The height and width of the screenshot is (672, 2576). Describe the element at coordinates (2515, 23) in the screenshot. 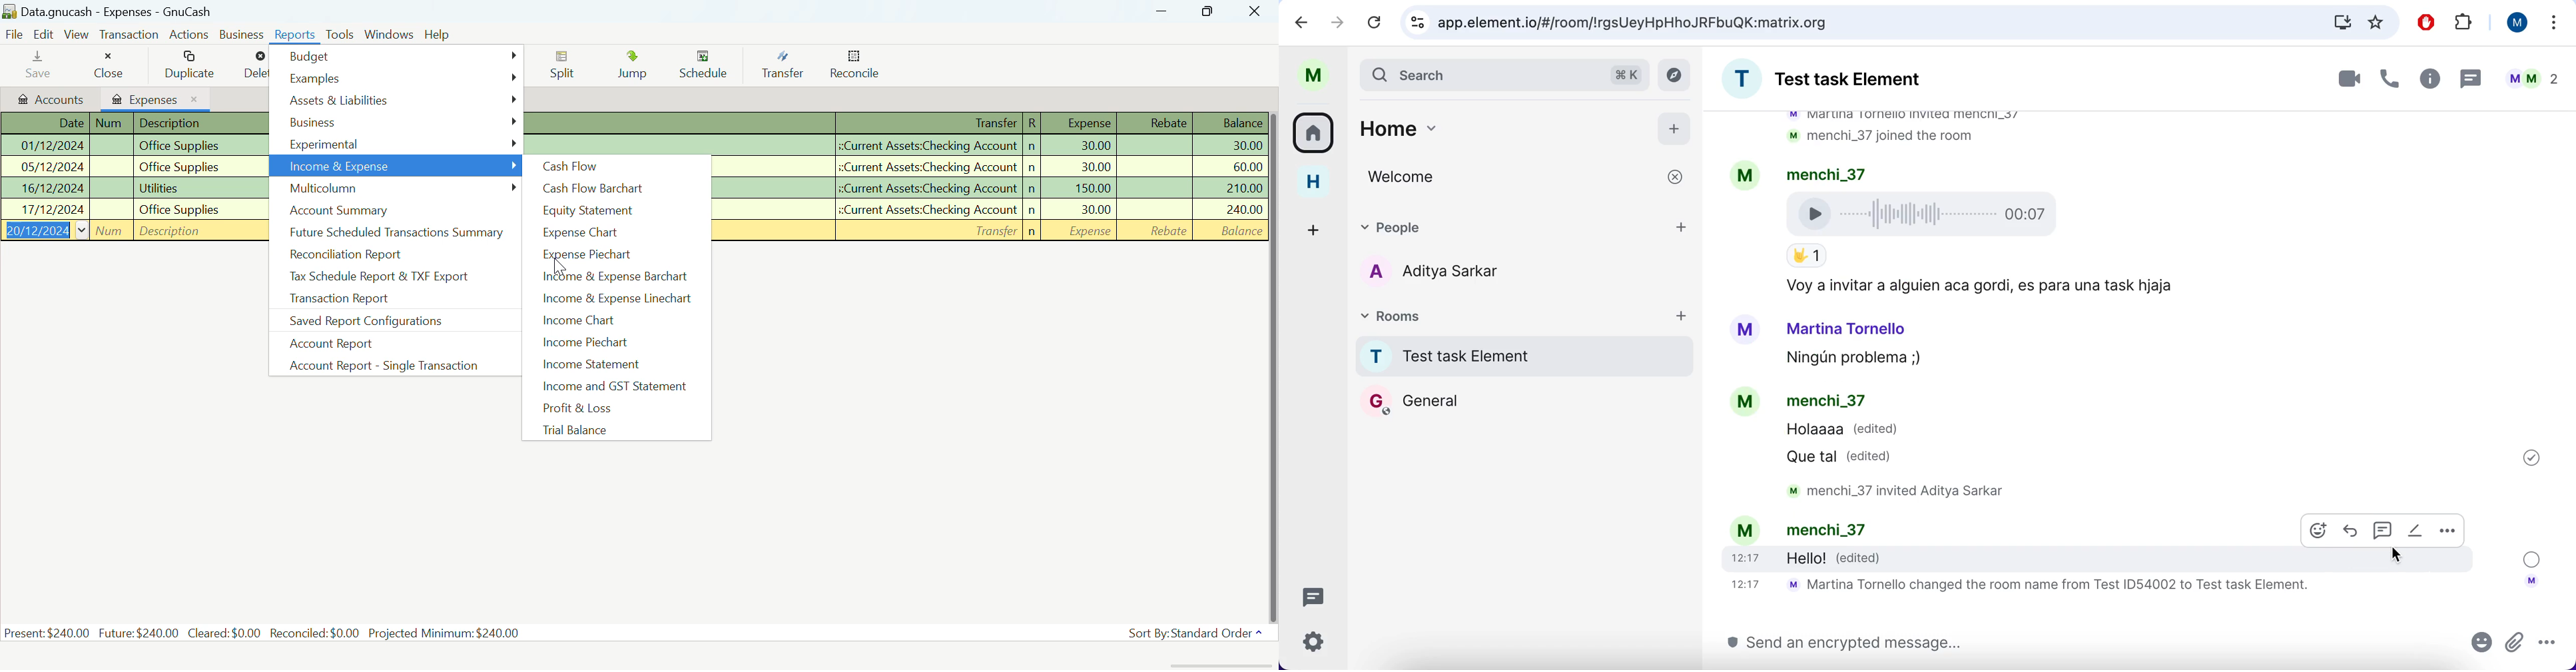

I see `user` at that location.